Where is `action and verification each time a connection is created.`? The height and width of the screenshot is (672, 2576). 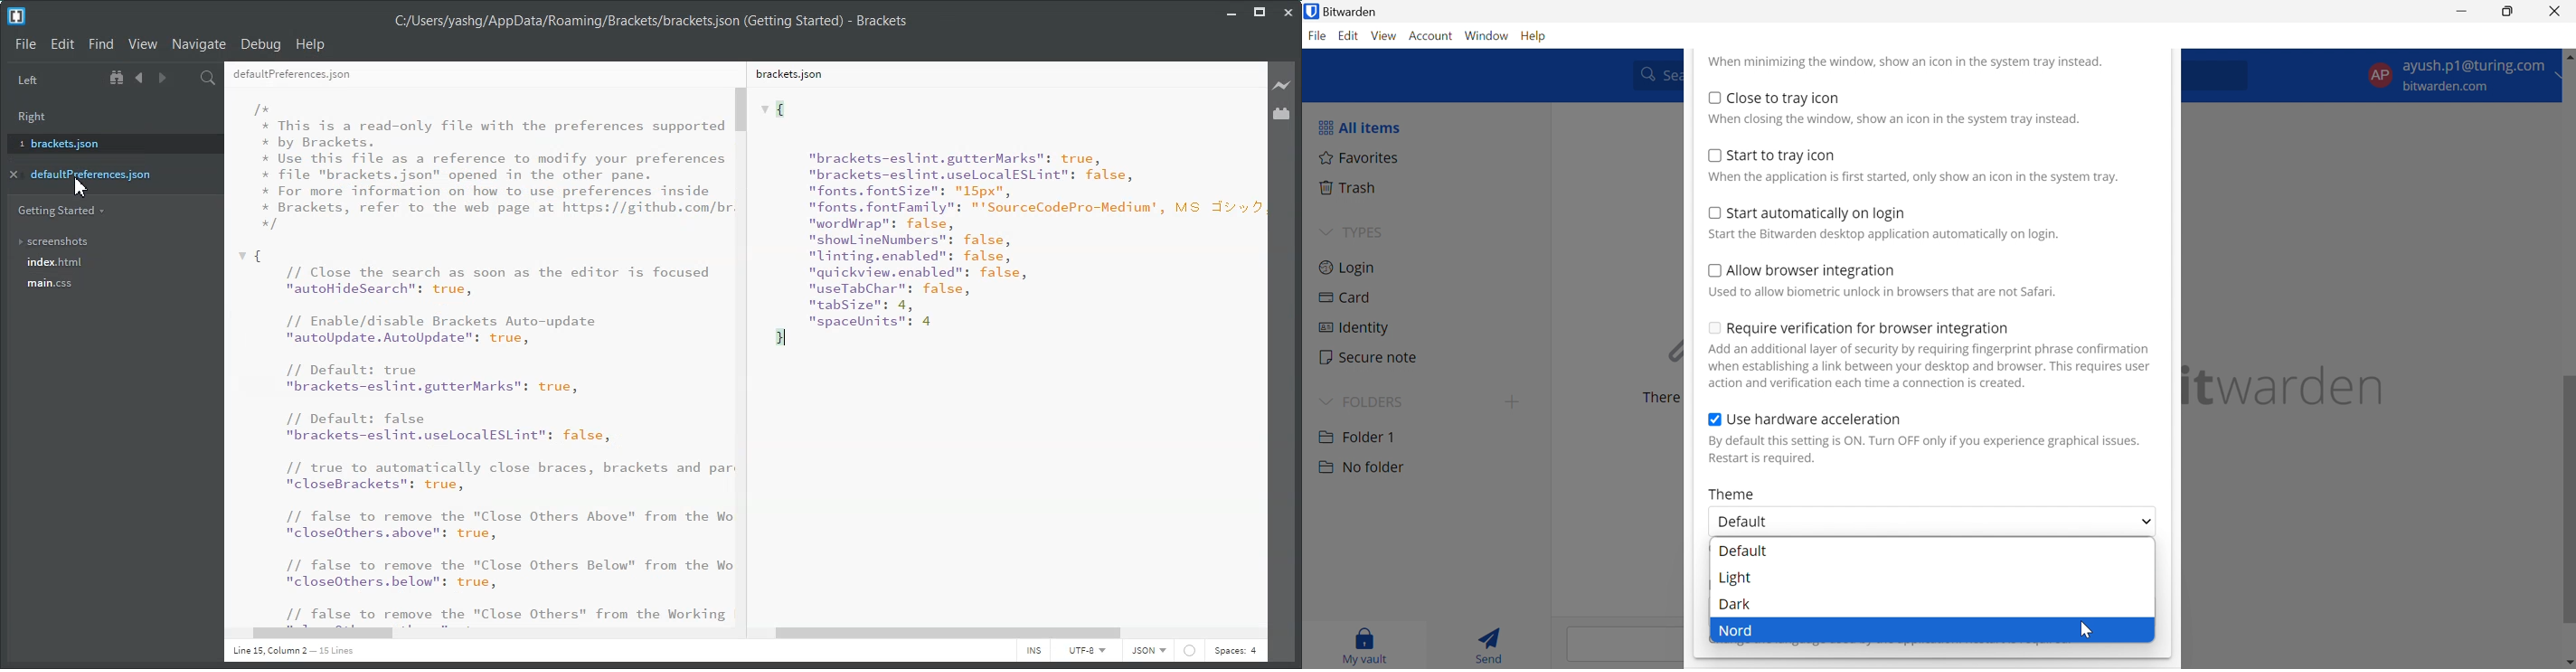
action and verification each time a connection is created. is located at coordinates (1869, 383).